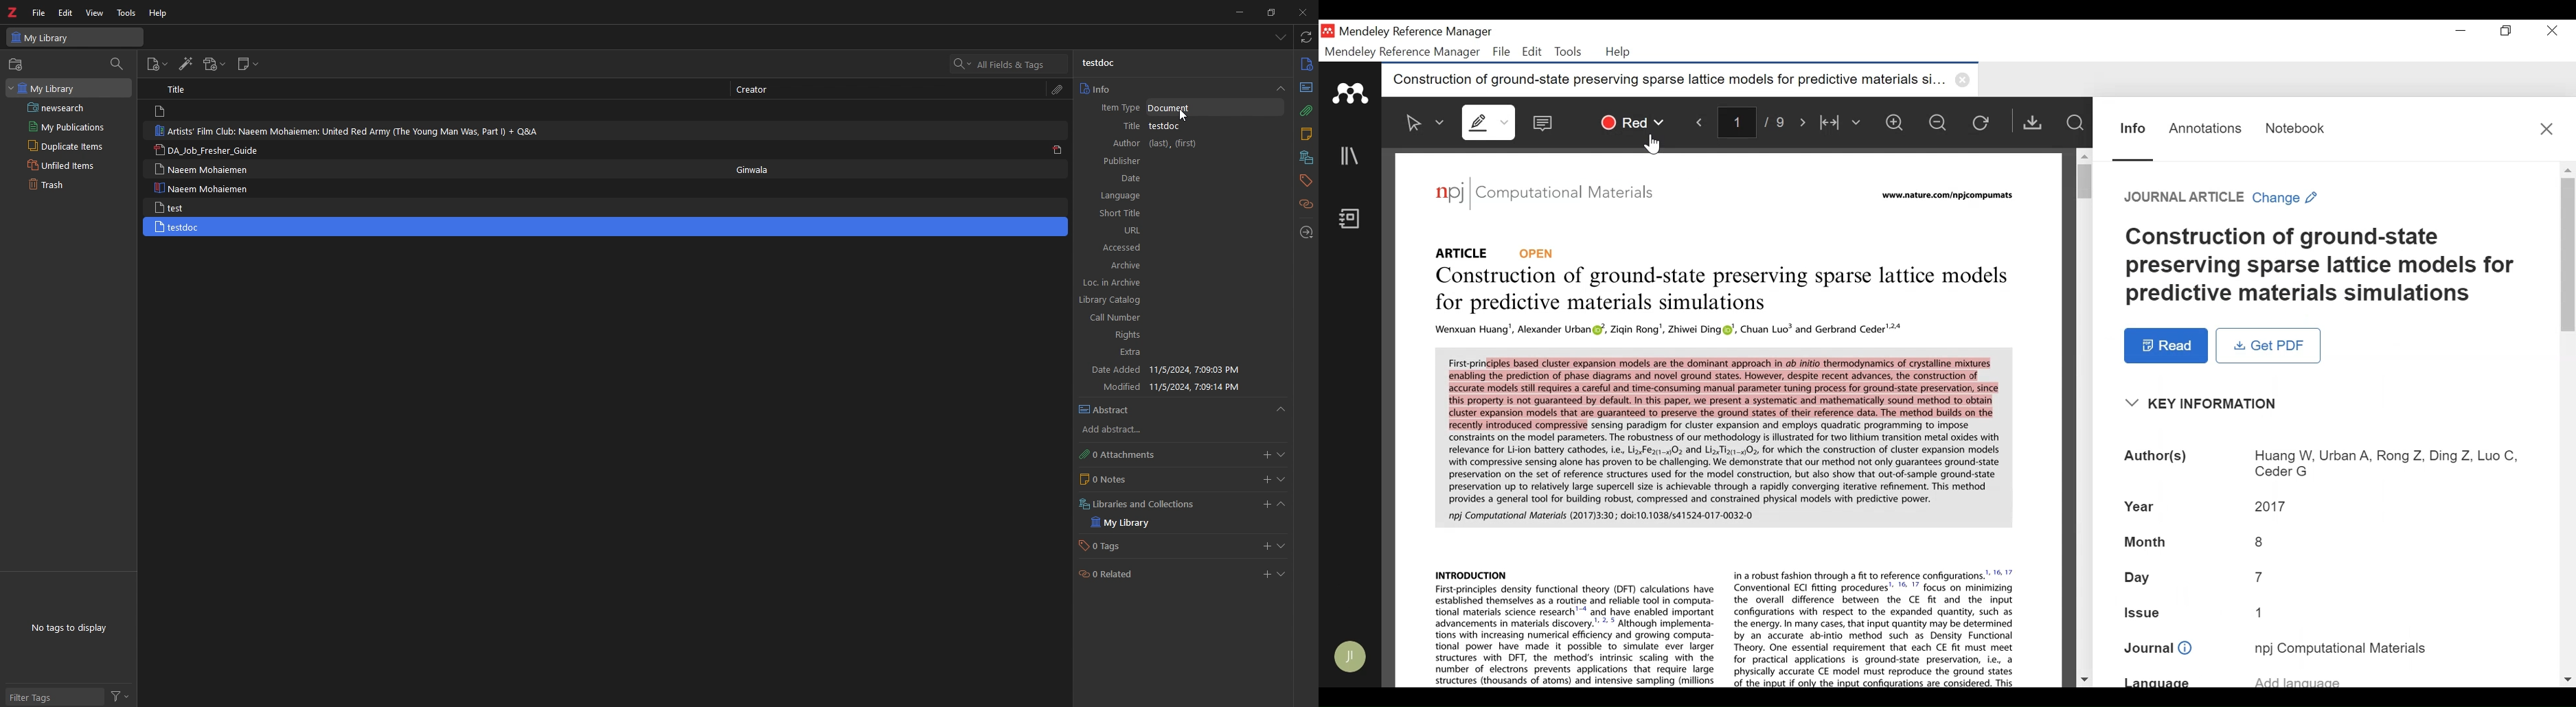 The width and height of the screenshot is (2576, 728). I want to click on Notebook, so click(2302, 131).